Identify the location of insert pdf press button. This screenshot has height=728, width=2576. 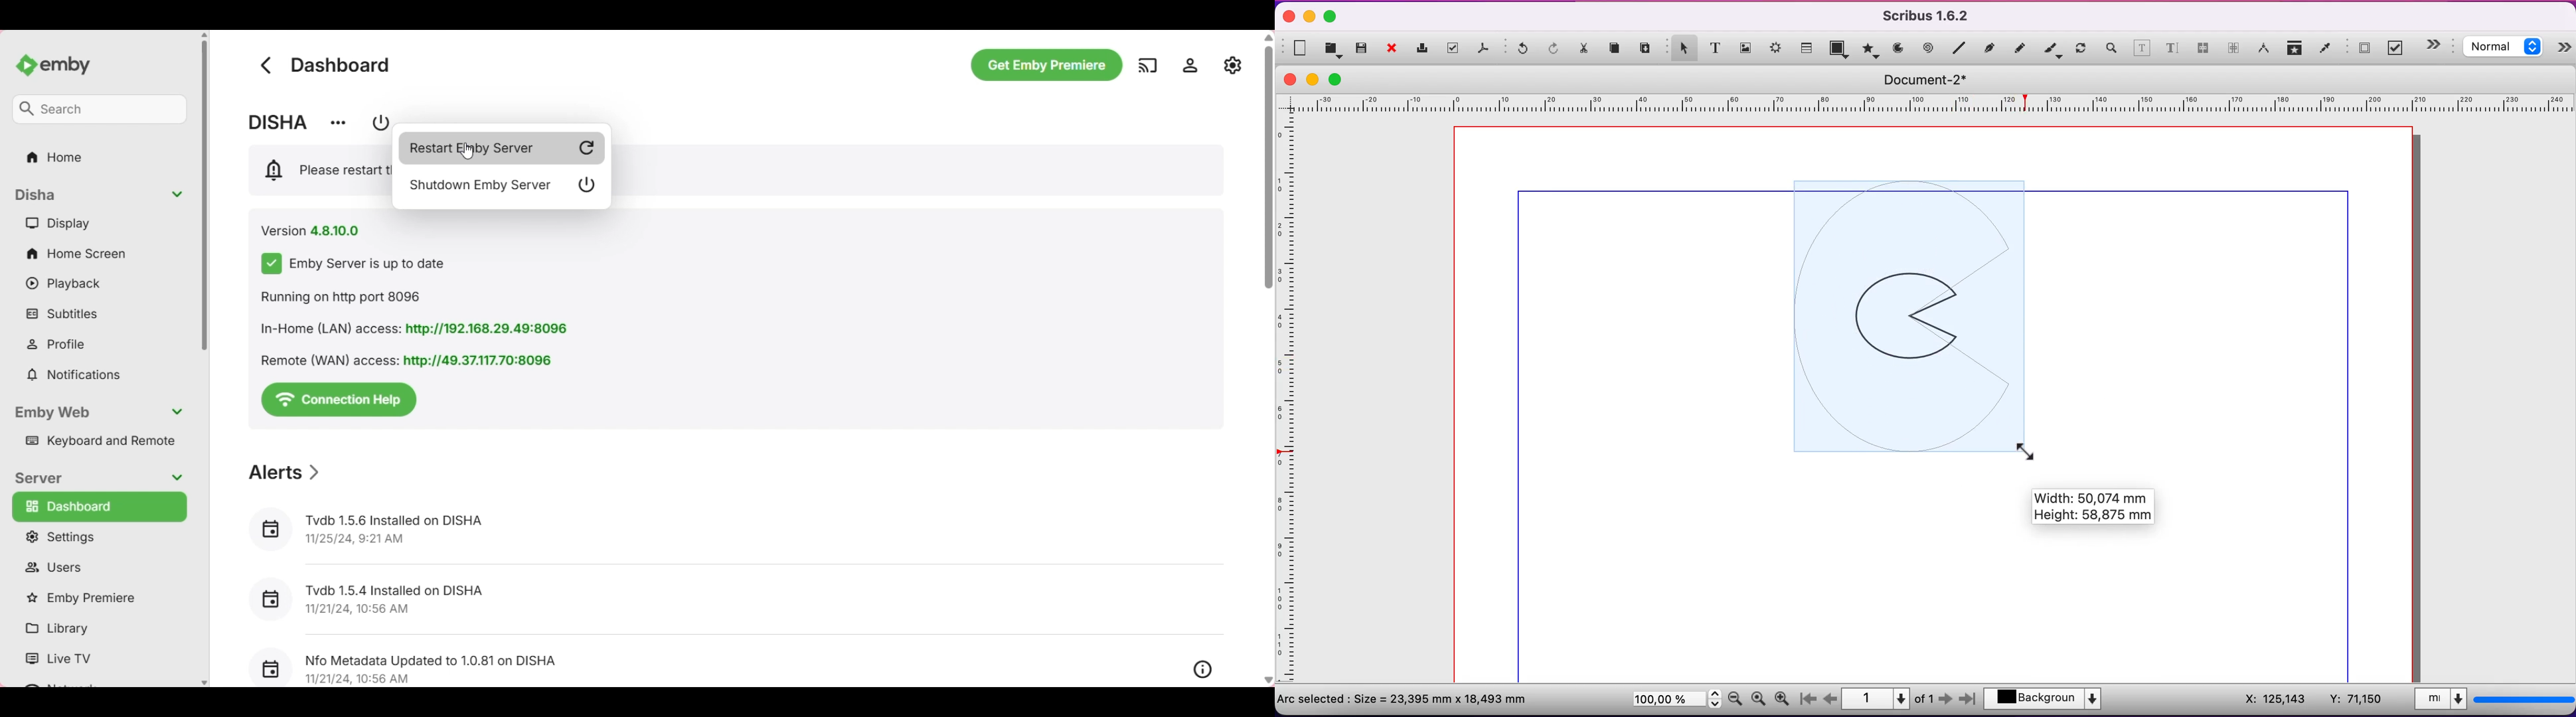
(2361, 49).